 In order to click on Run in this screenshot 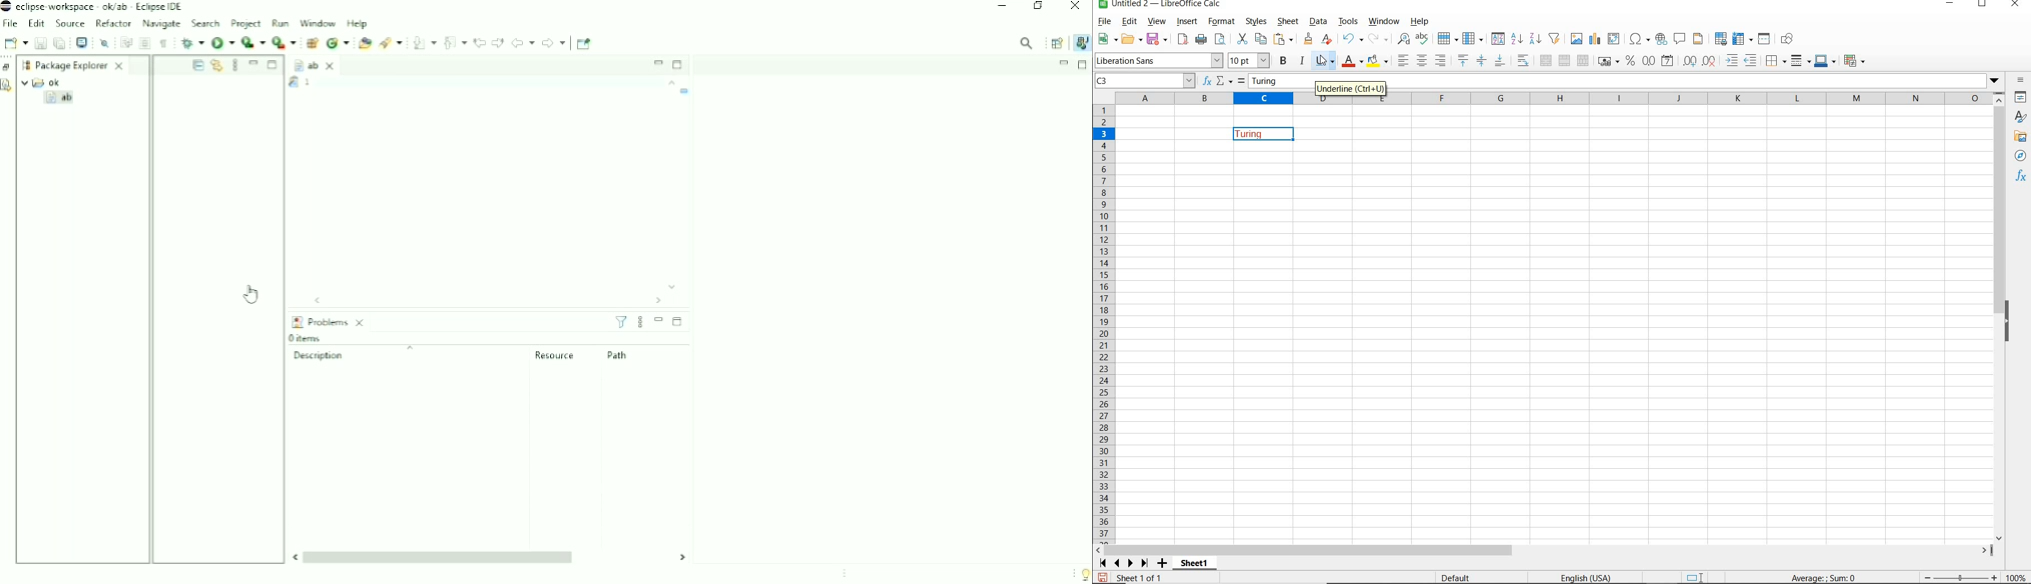, I will do `click(223, 42)`.